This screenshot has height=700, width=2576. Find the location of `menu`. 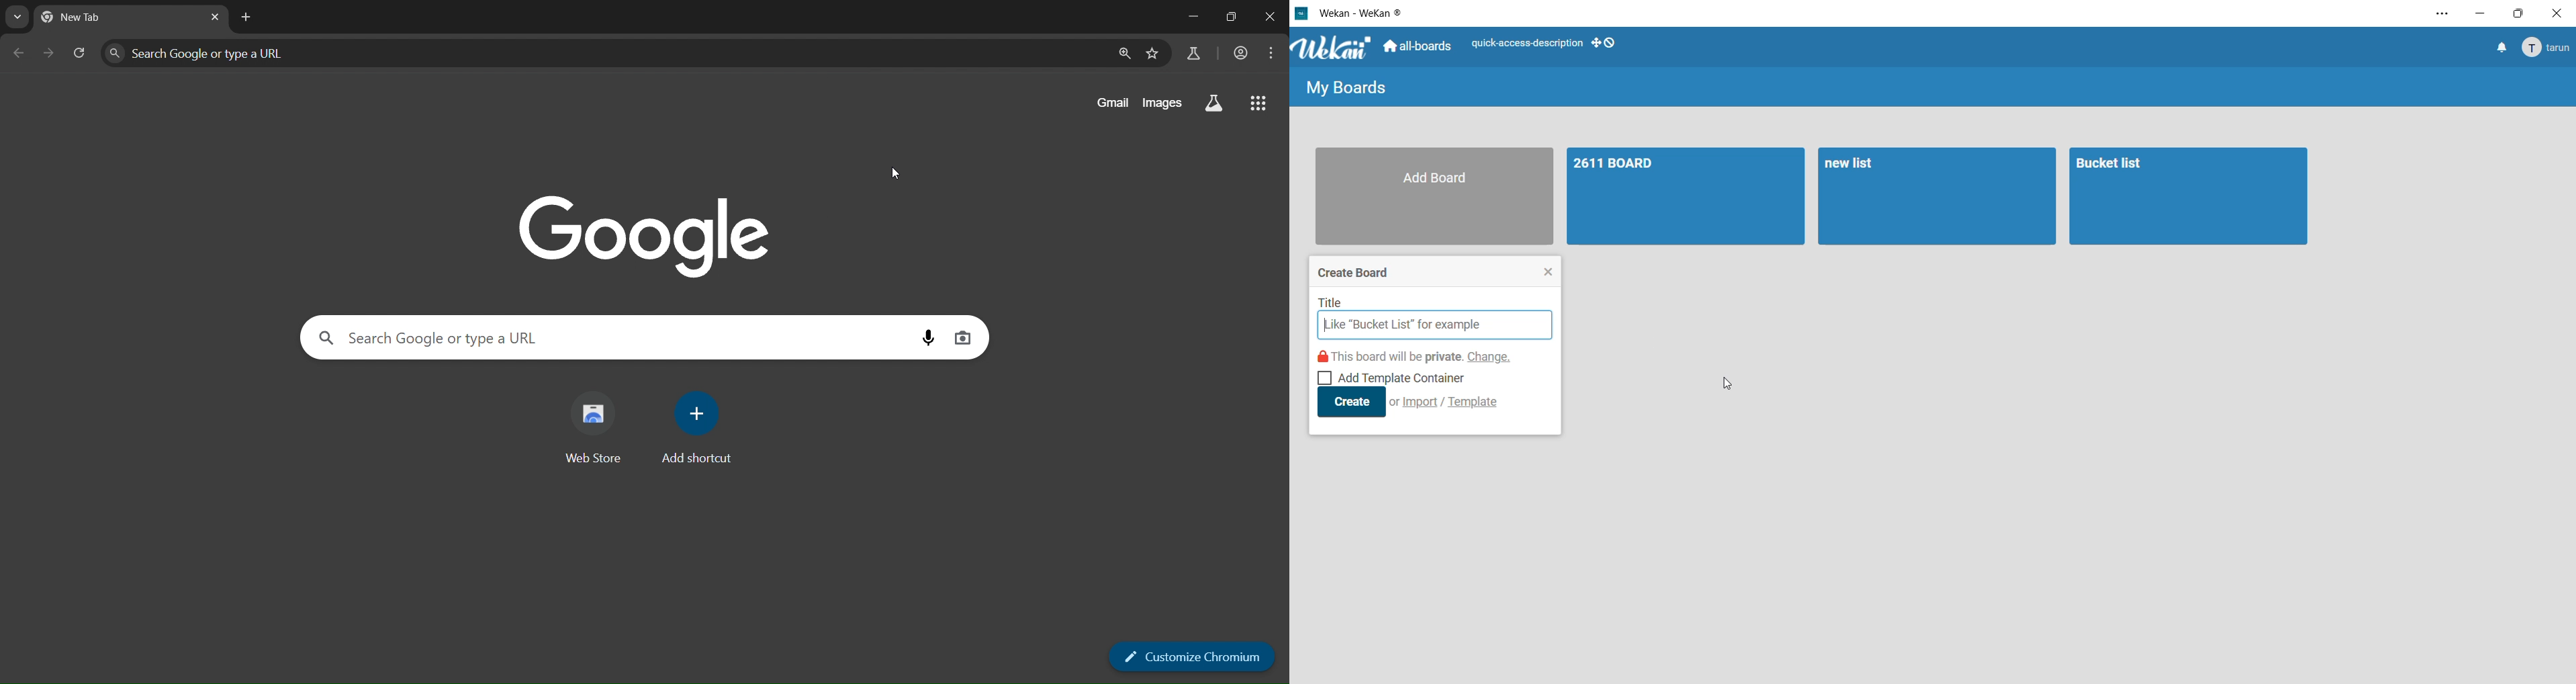

menu is located at coordinates (1274, 54).